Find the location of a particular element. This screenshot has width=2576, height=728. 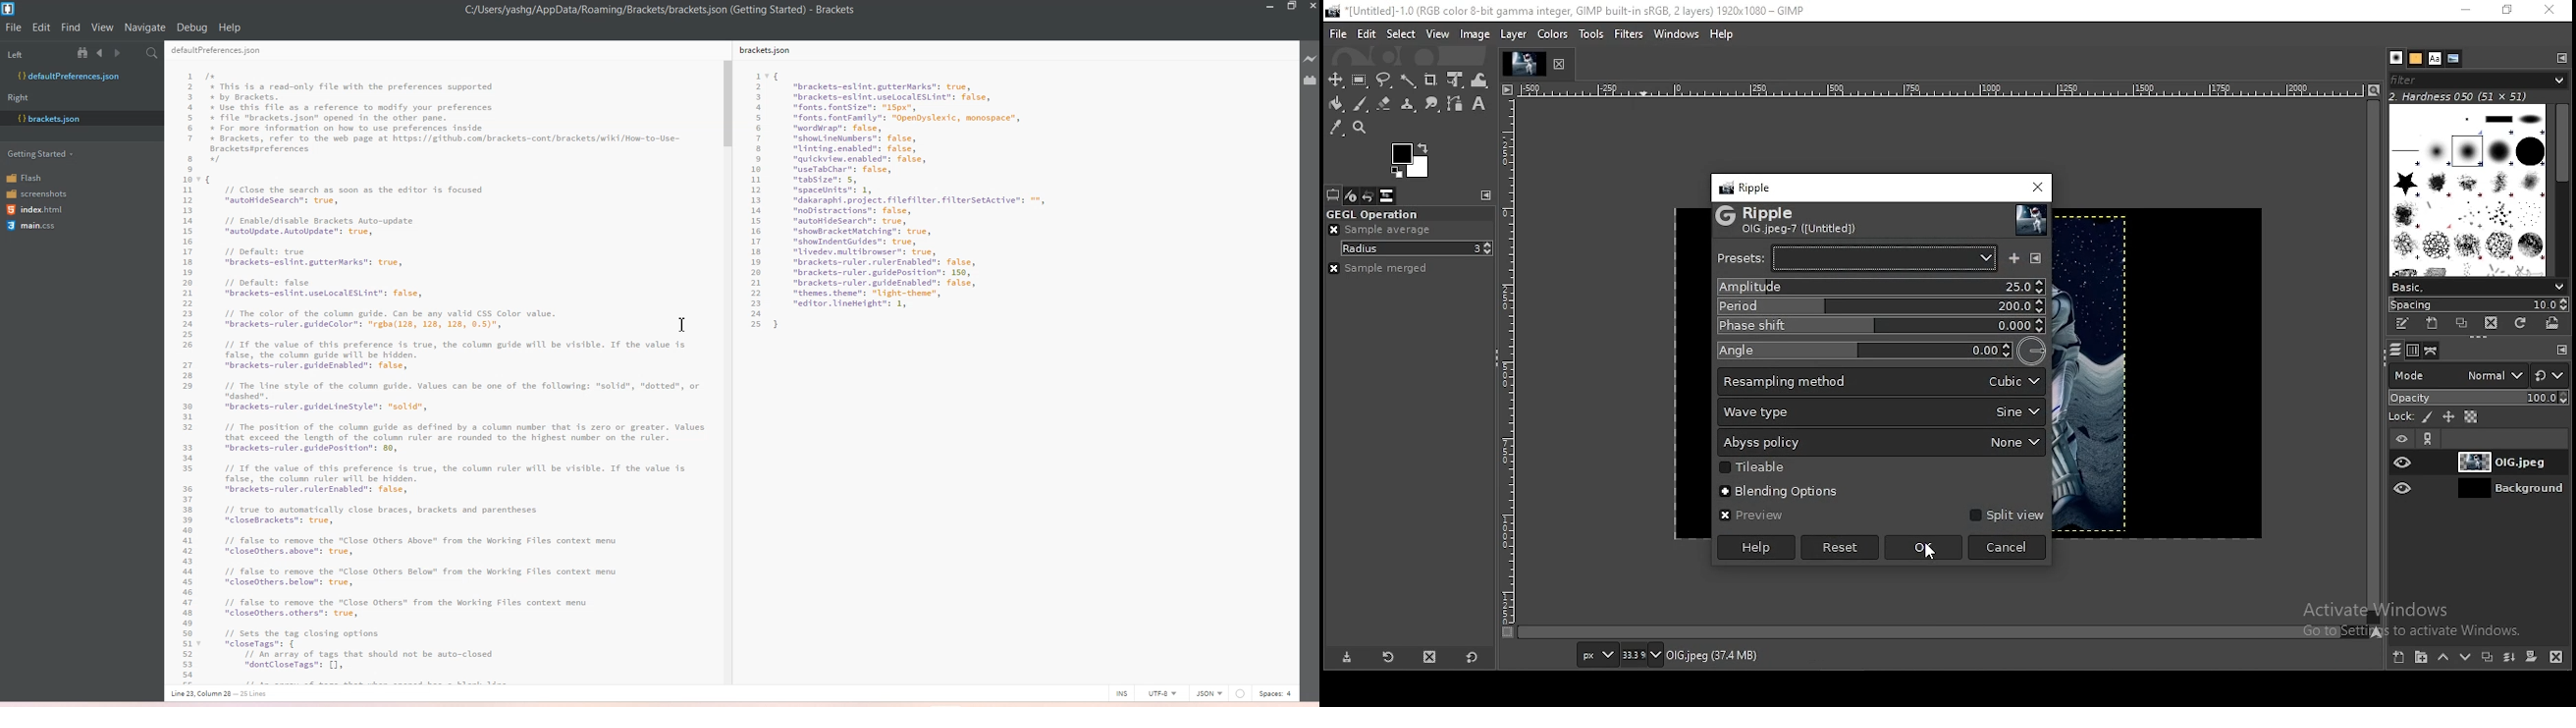

tileable is located at coordinates (1763, 467).